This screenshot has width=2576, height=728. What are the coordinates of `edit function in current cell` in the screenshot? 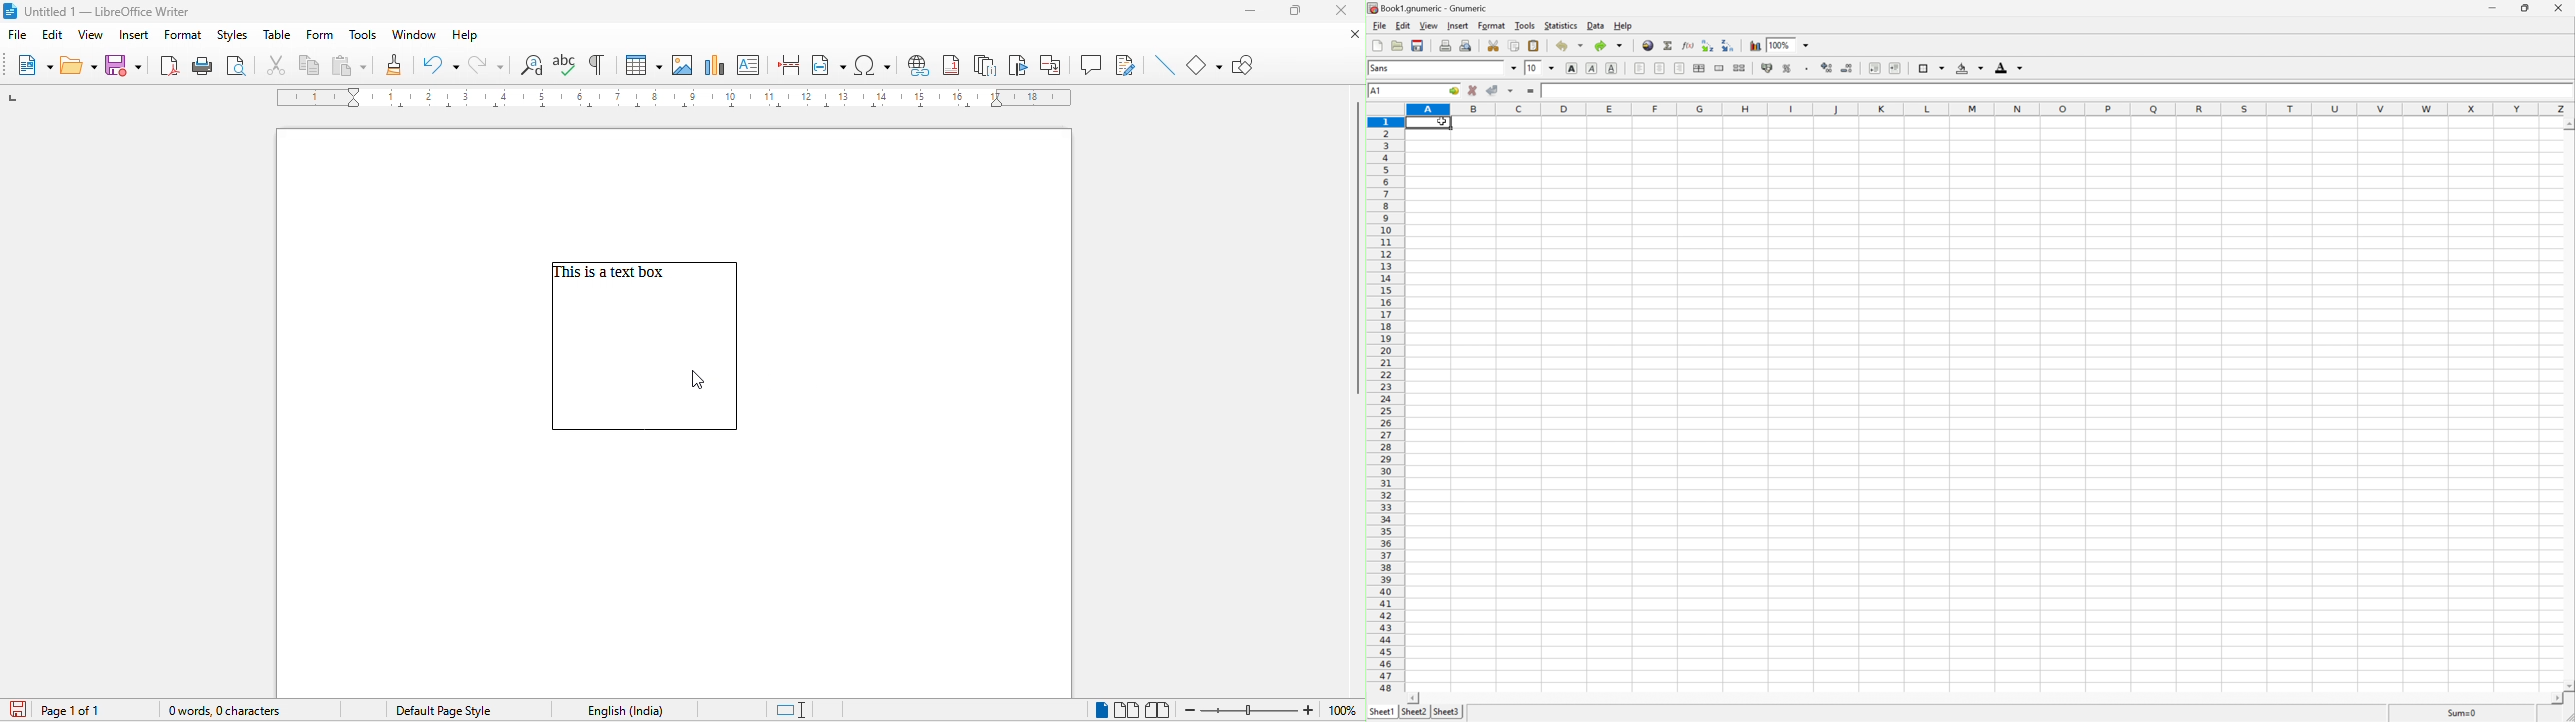 It's located at (1688, 45).